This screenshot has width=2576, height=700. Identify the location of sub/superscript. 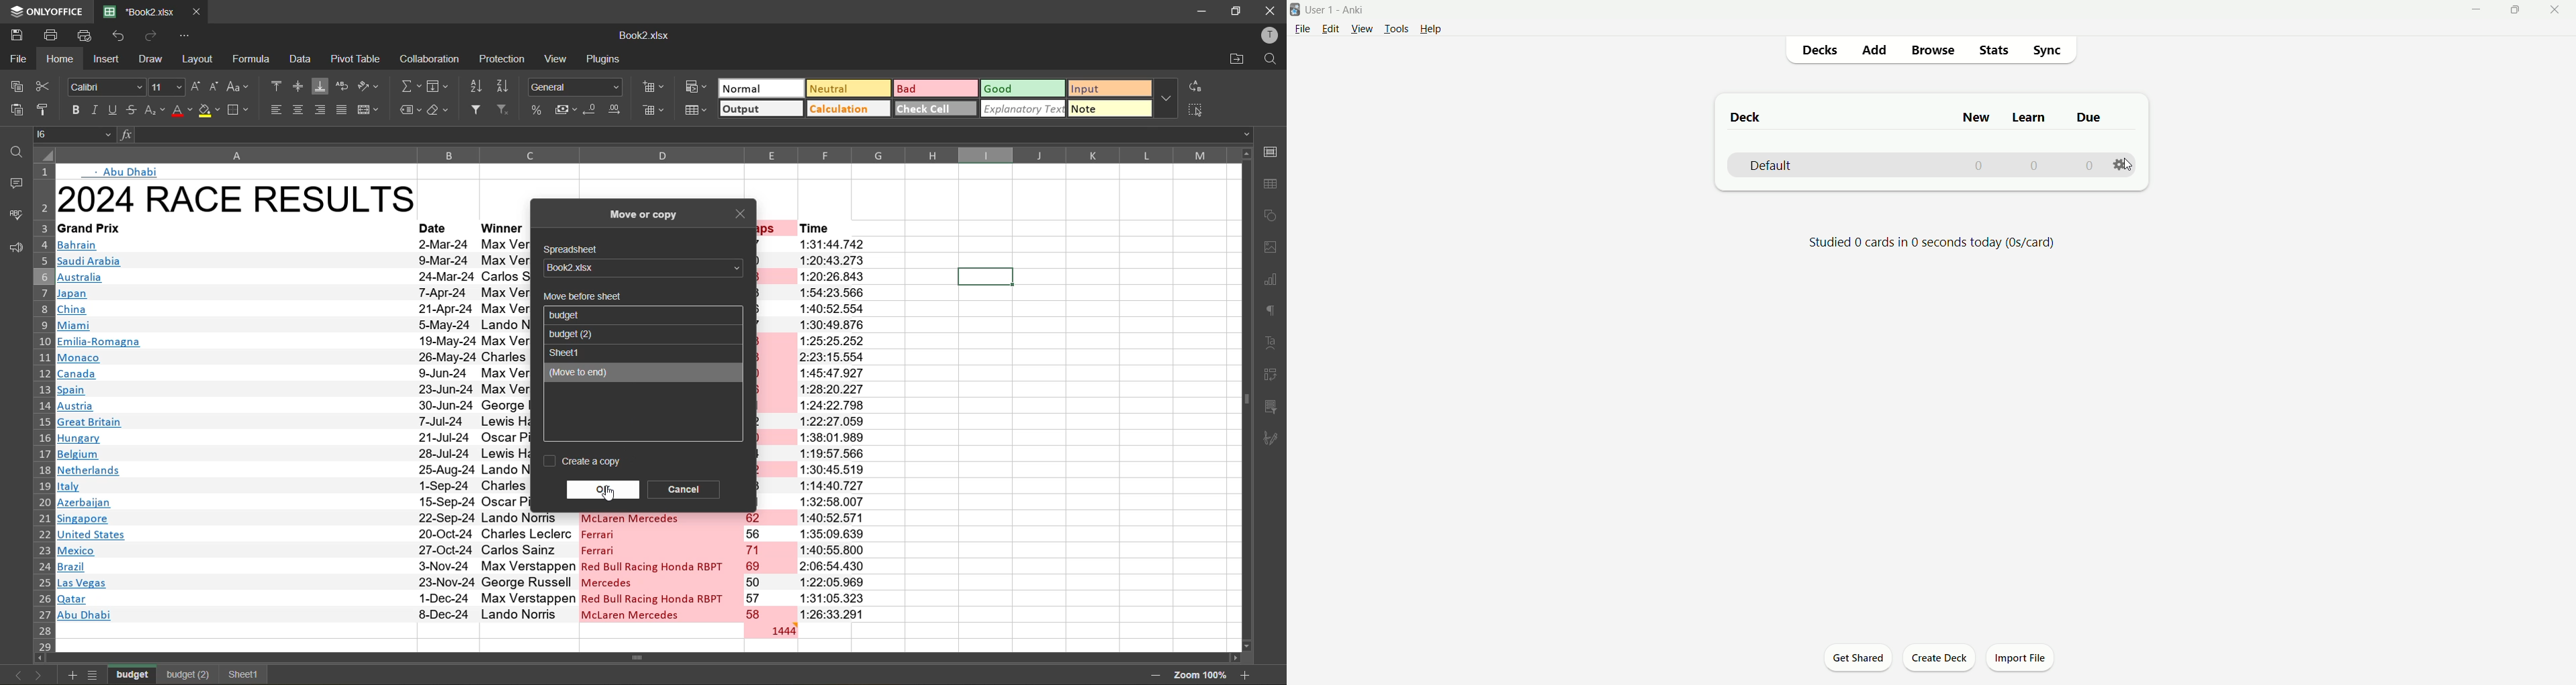
(154, 111).